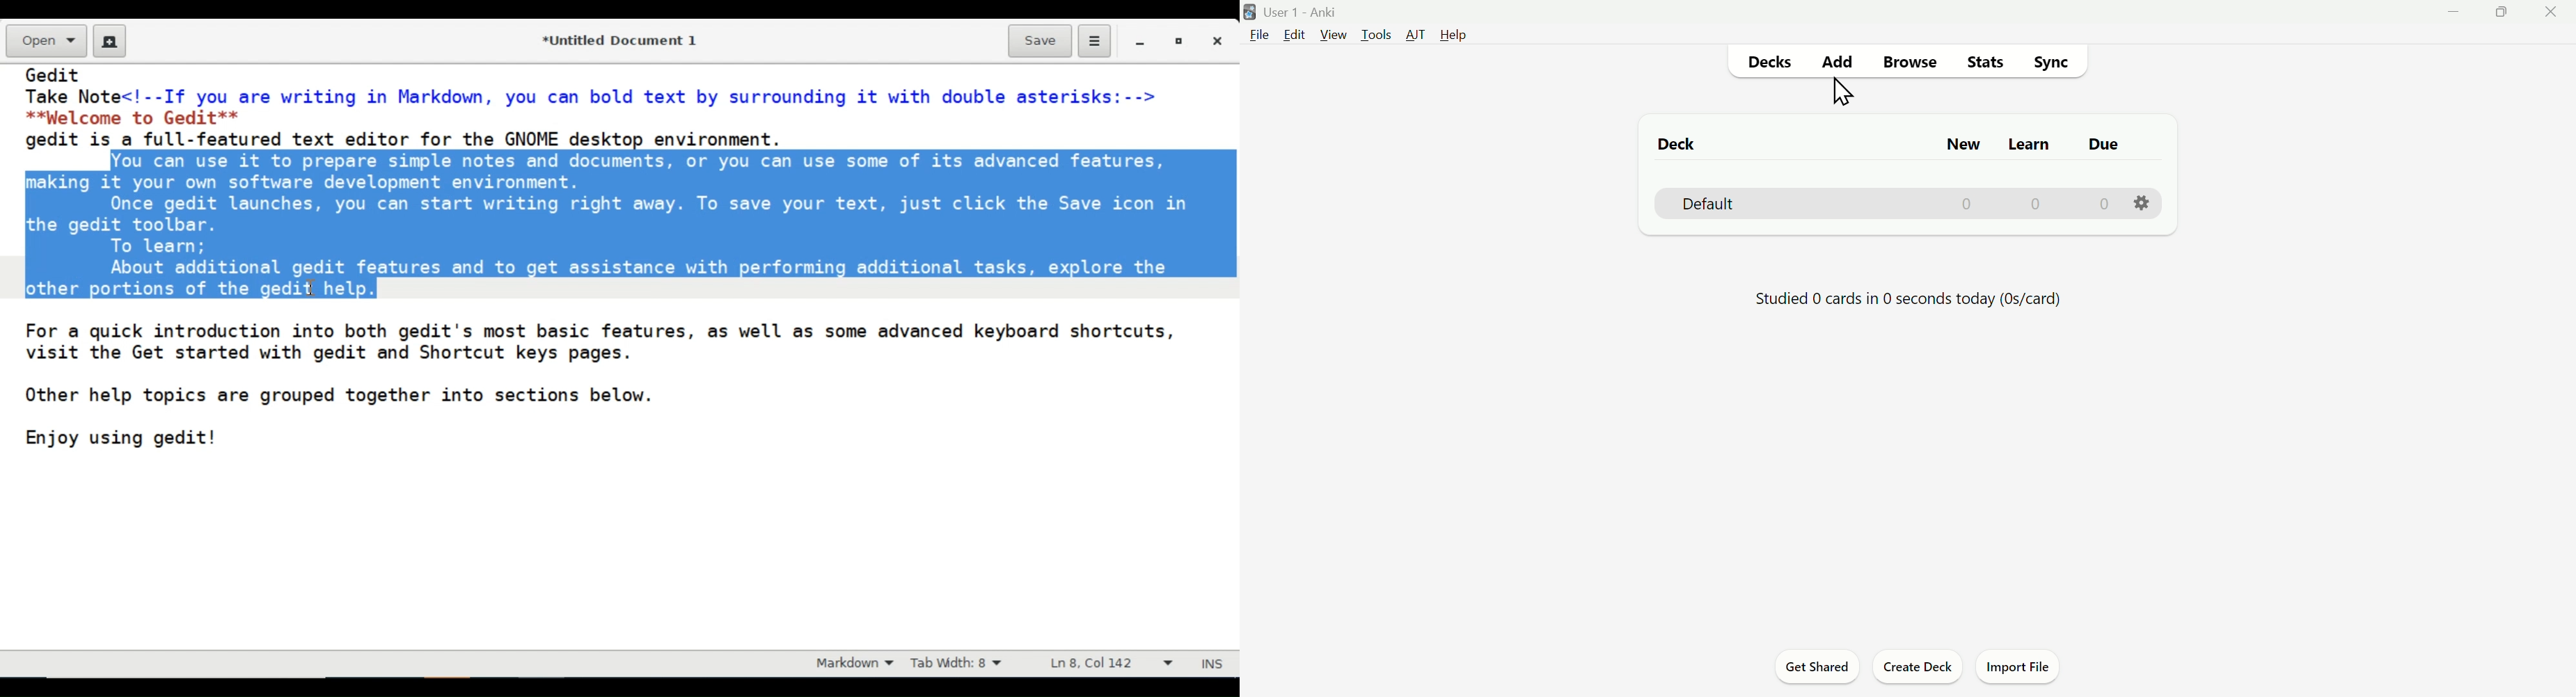 This screenshot has height=700, width=2576. What do you see at coordinates (1811, 668) in the screenshot?
I see `Get Shared` at bounding box center [1811, 668].